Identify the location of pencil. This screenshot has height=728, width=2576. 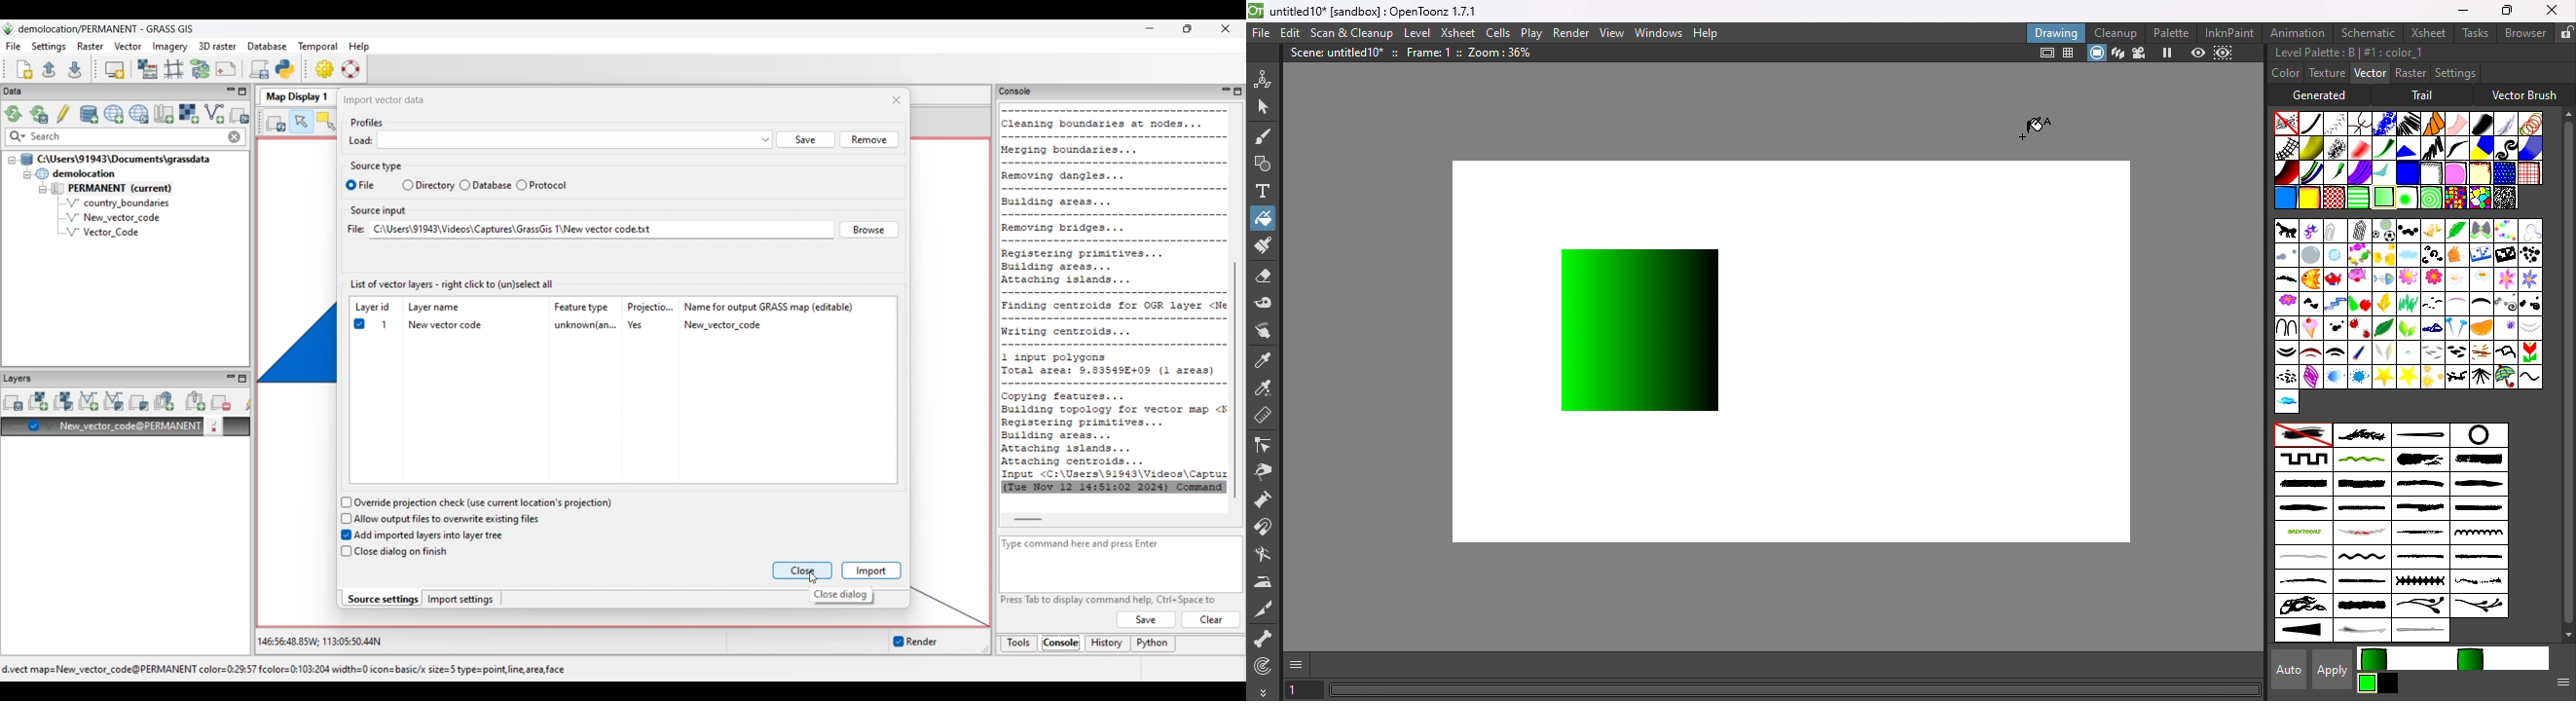
(2357, 353).